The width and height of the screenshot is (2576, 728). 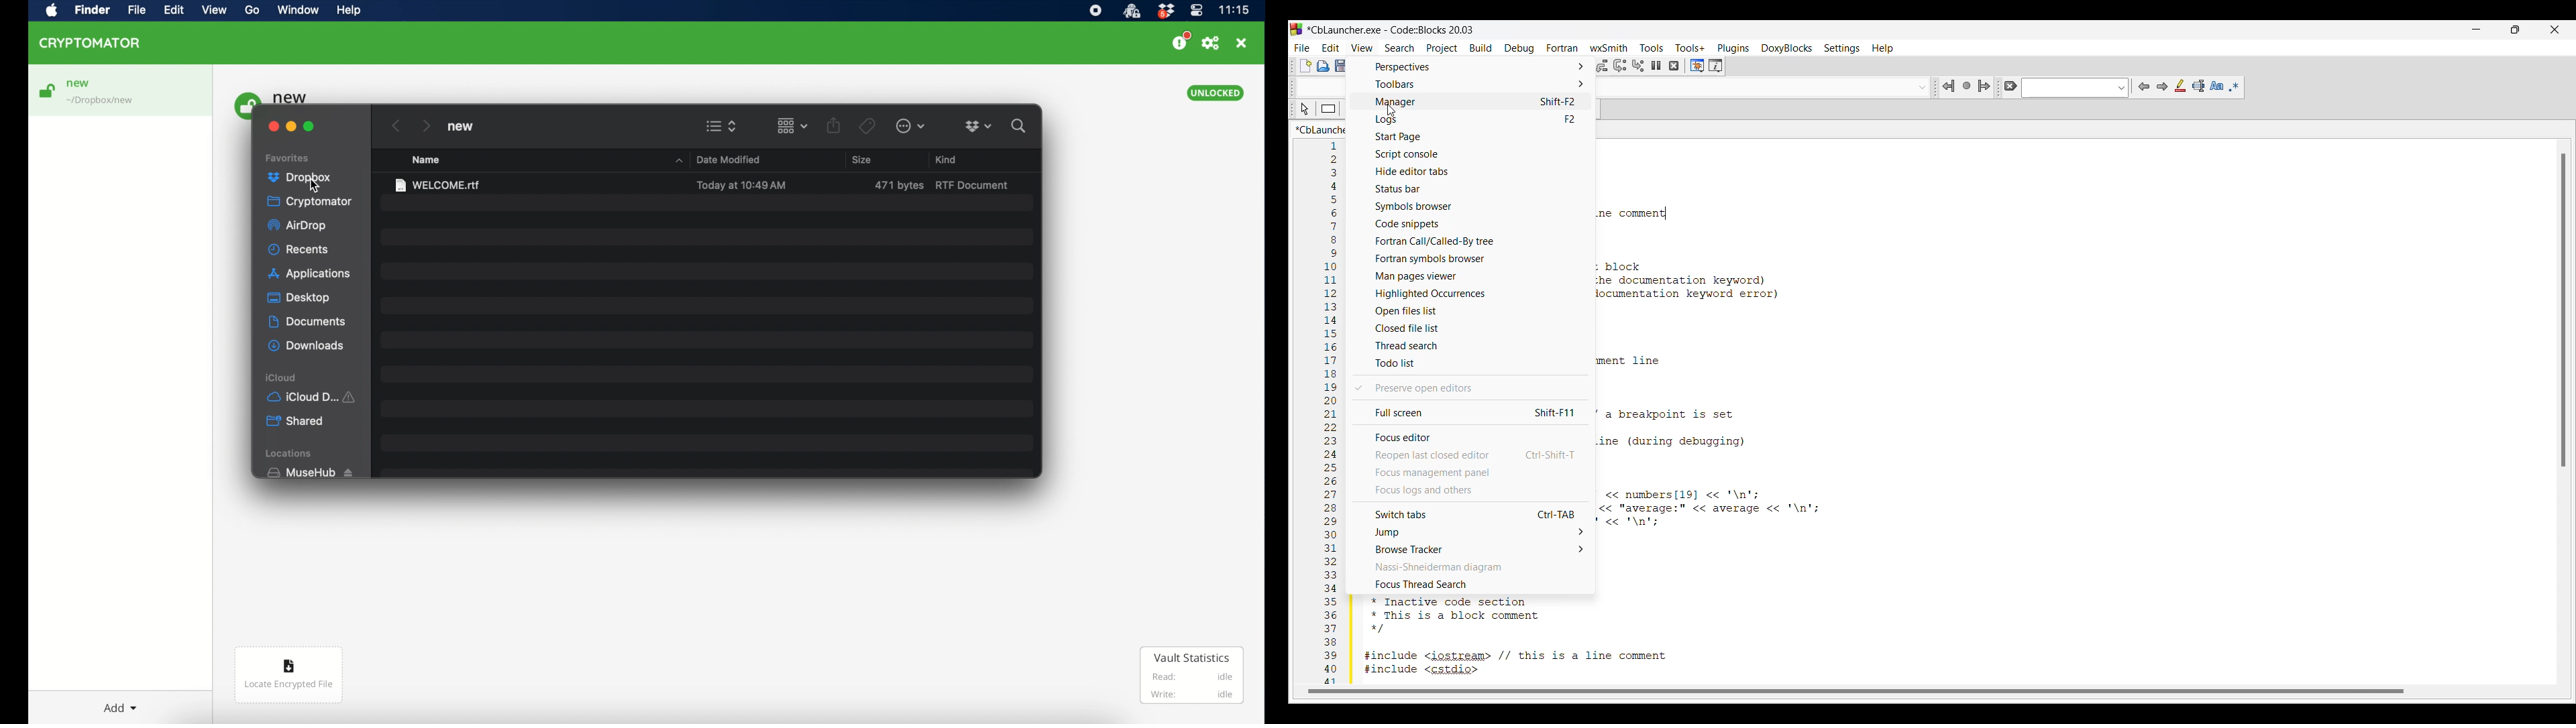 I want to click on Debugging windows, so click(x=1697, y=66).